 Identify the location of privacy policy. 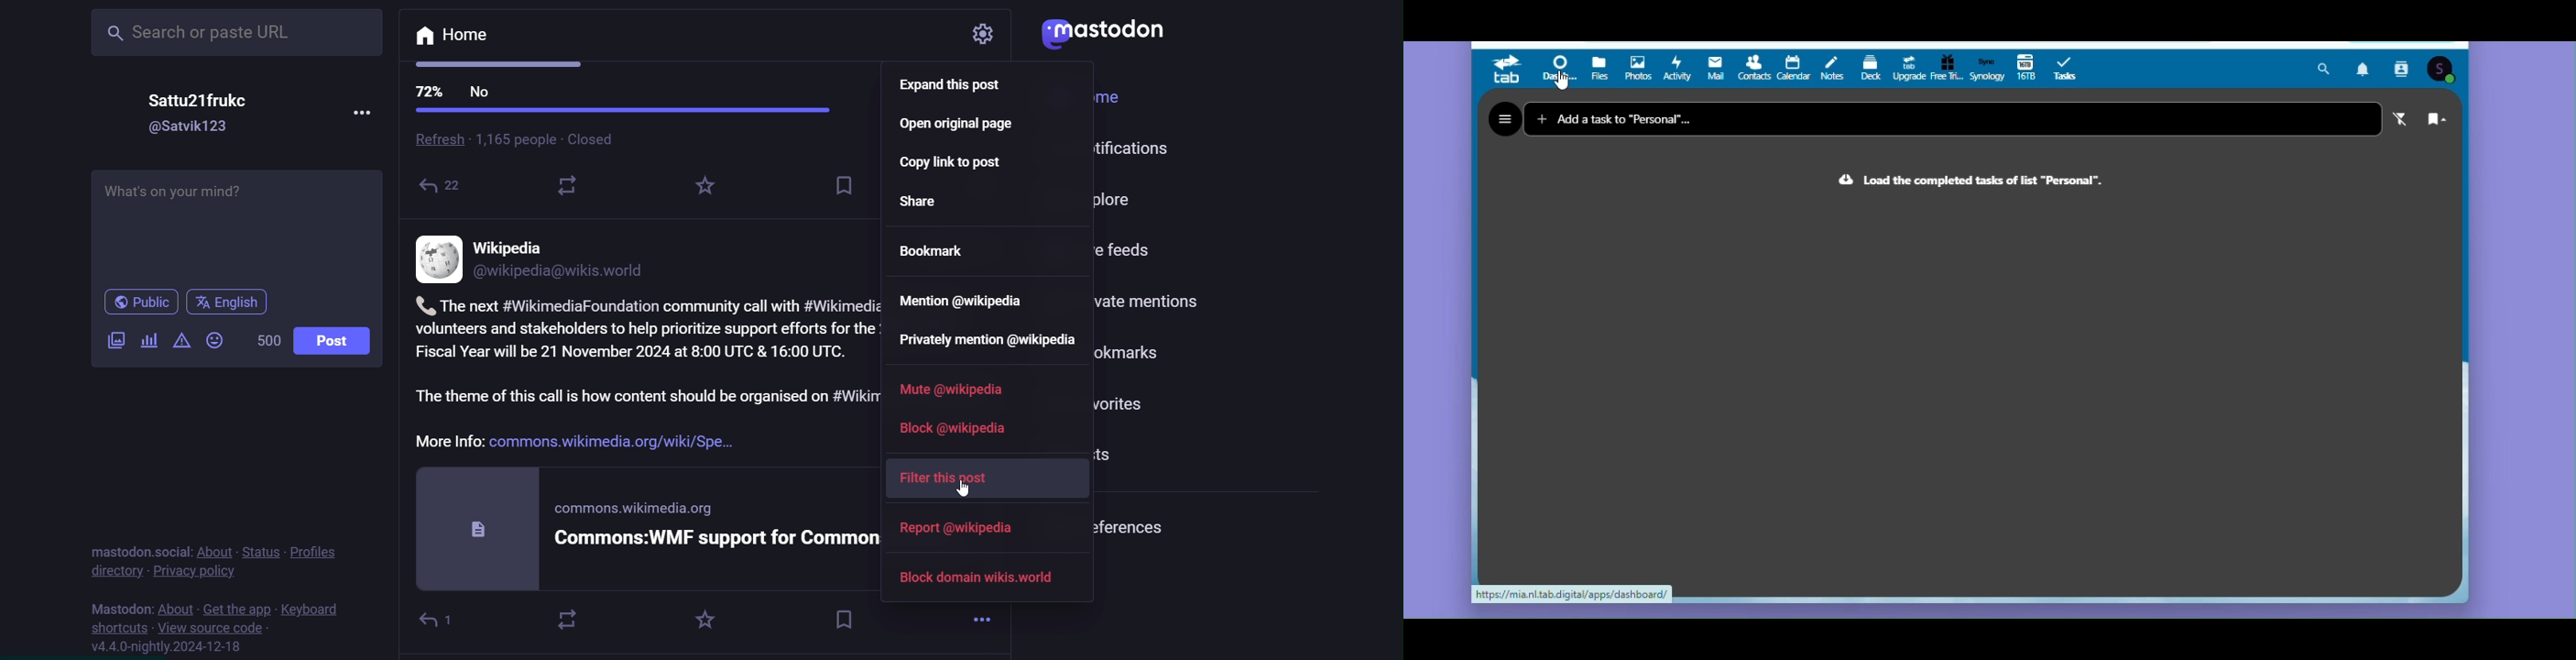
(198, 571).